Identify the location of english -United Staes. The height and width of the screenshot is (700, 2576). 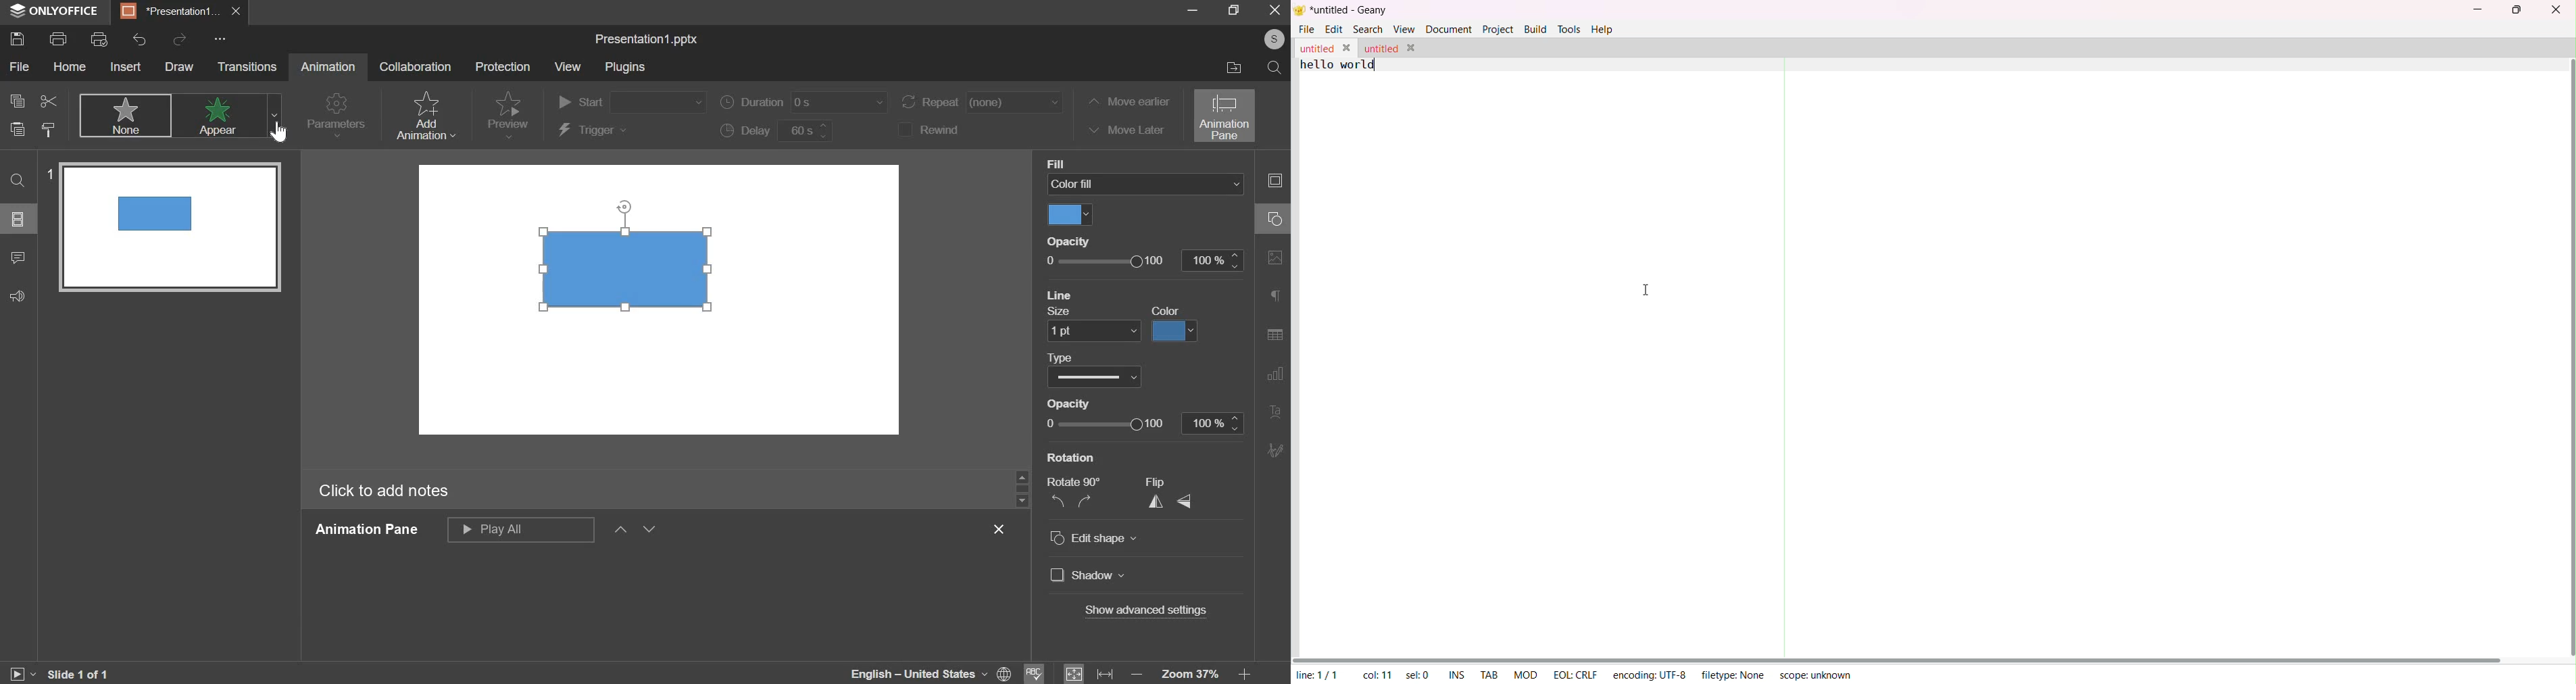
(931, 670).